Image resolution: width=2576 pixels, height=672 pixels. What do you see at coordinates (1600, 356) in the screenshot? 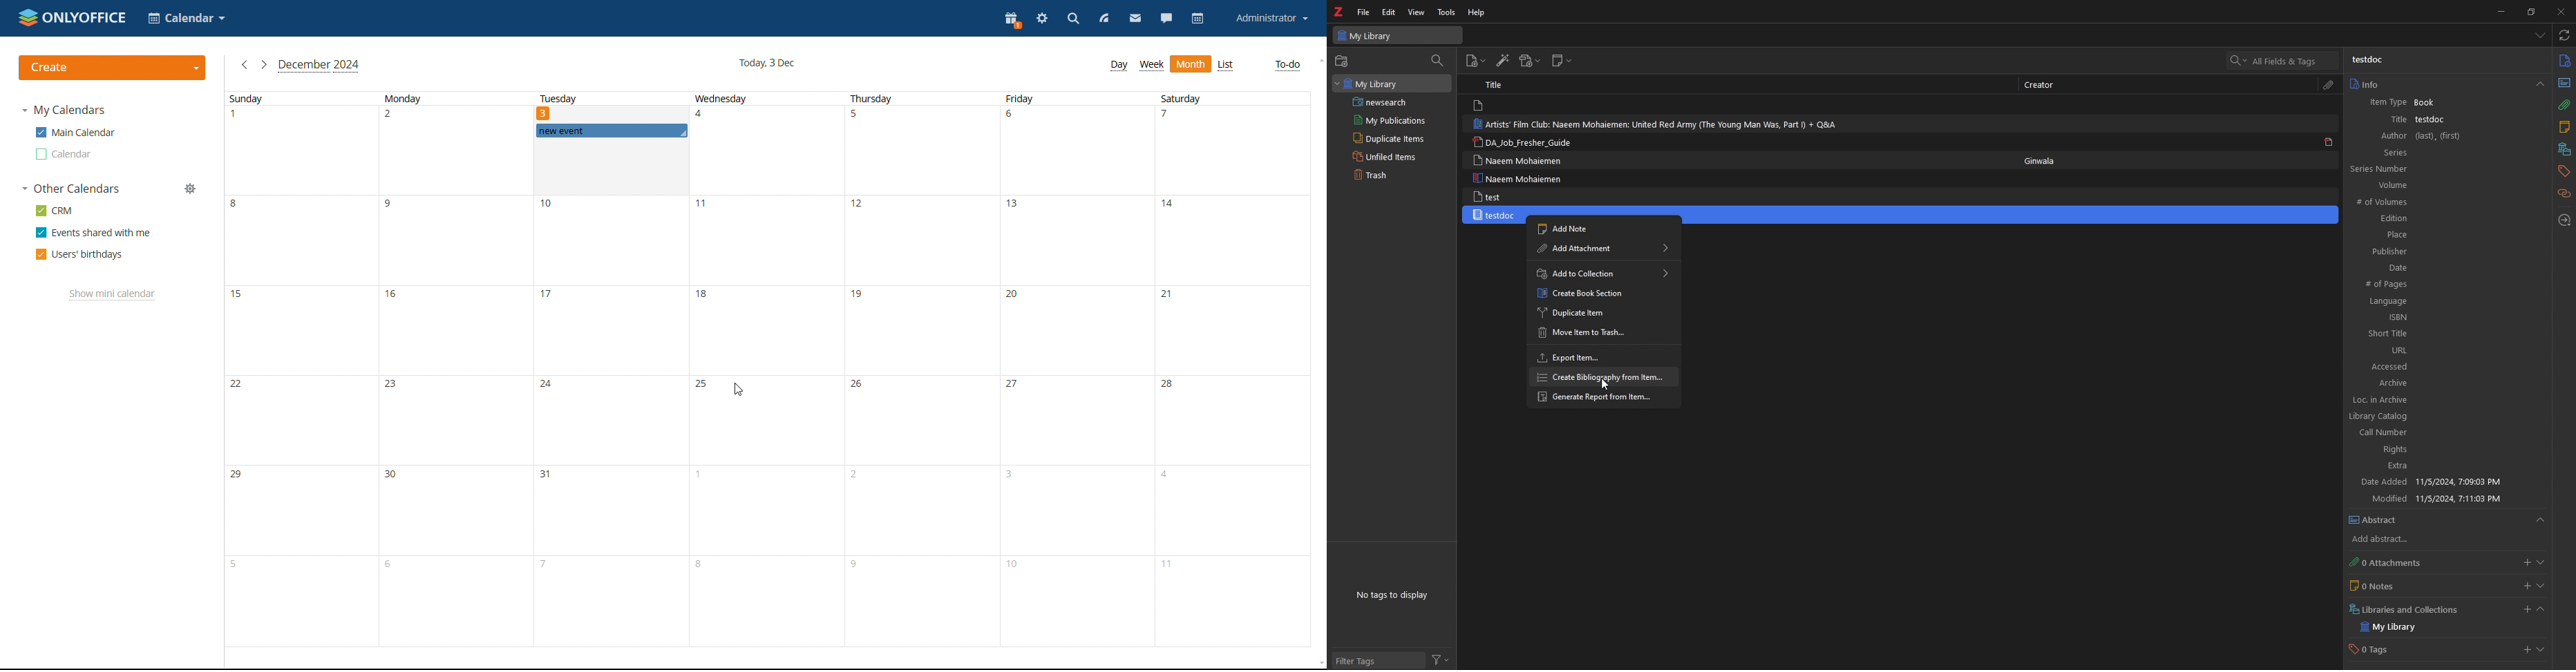
I see `export item` at bounding box center [1600, 356].